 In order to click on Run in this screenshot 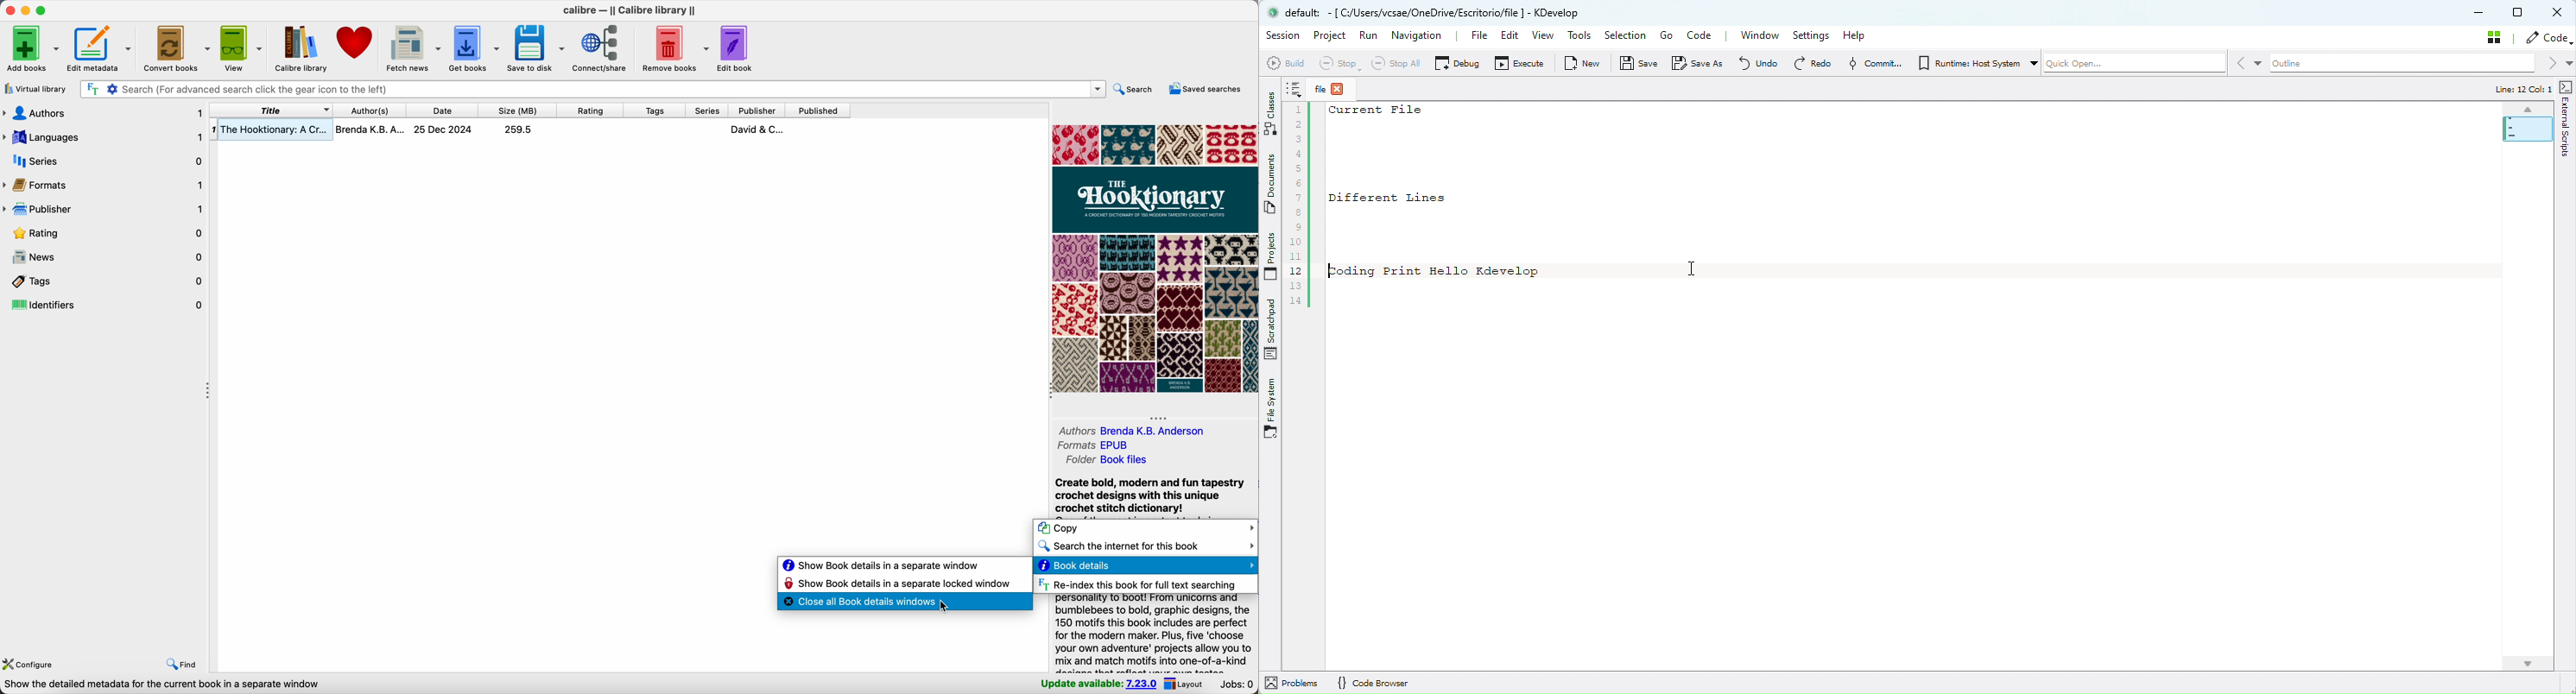, I will do `click(1367, 36)`.